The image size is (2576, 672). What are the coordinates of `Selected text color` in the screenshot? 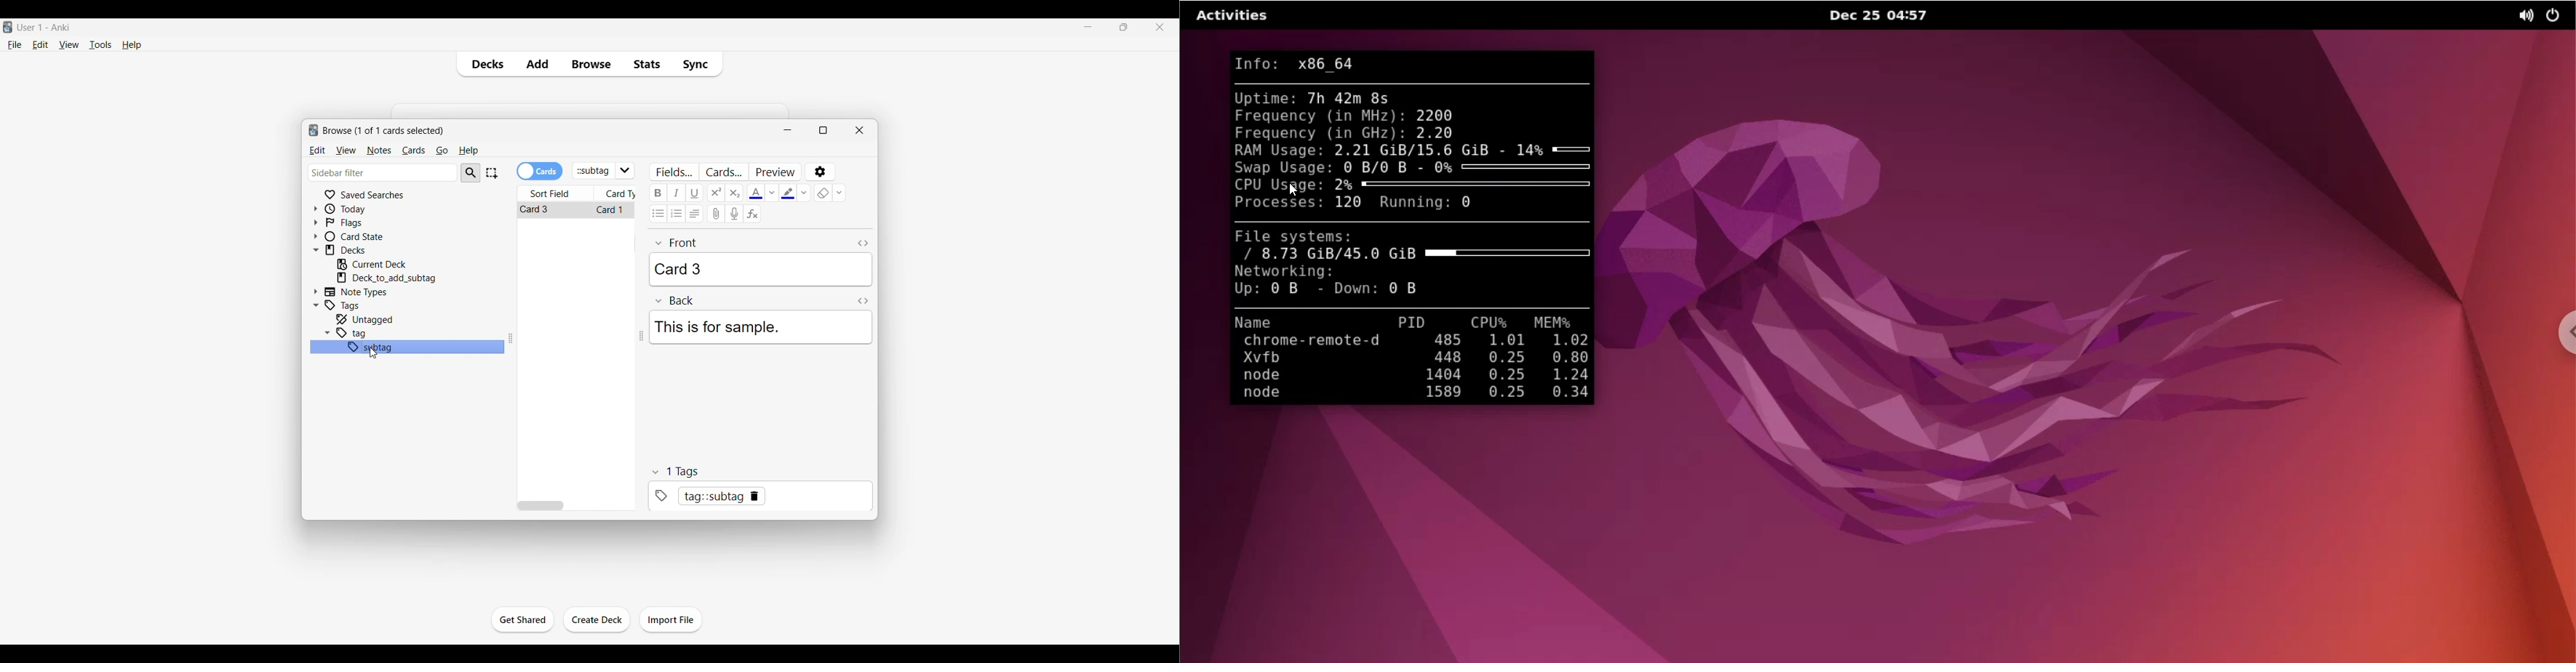 It's located at (756, 193).